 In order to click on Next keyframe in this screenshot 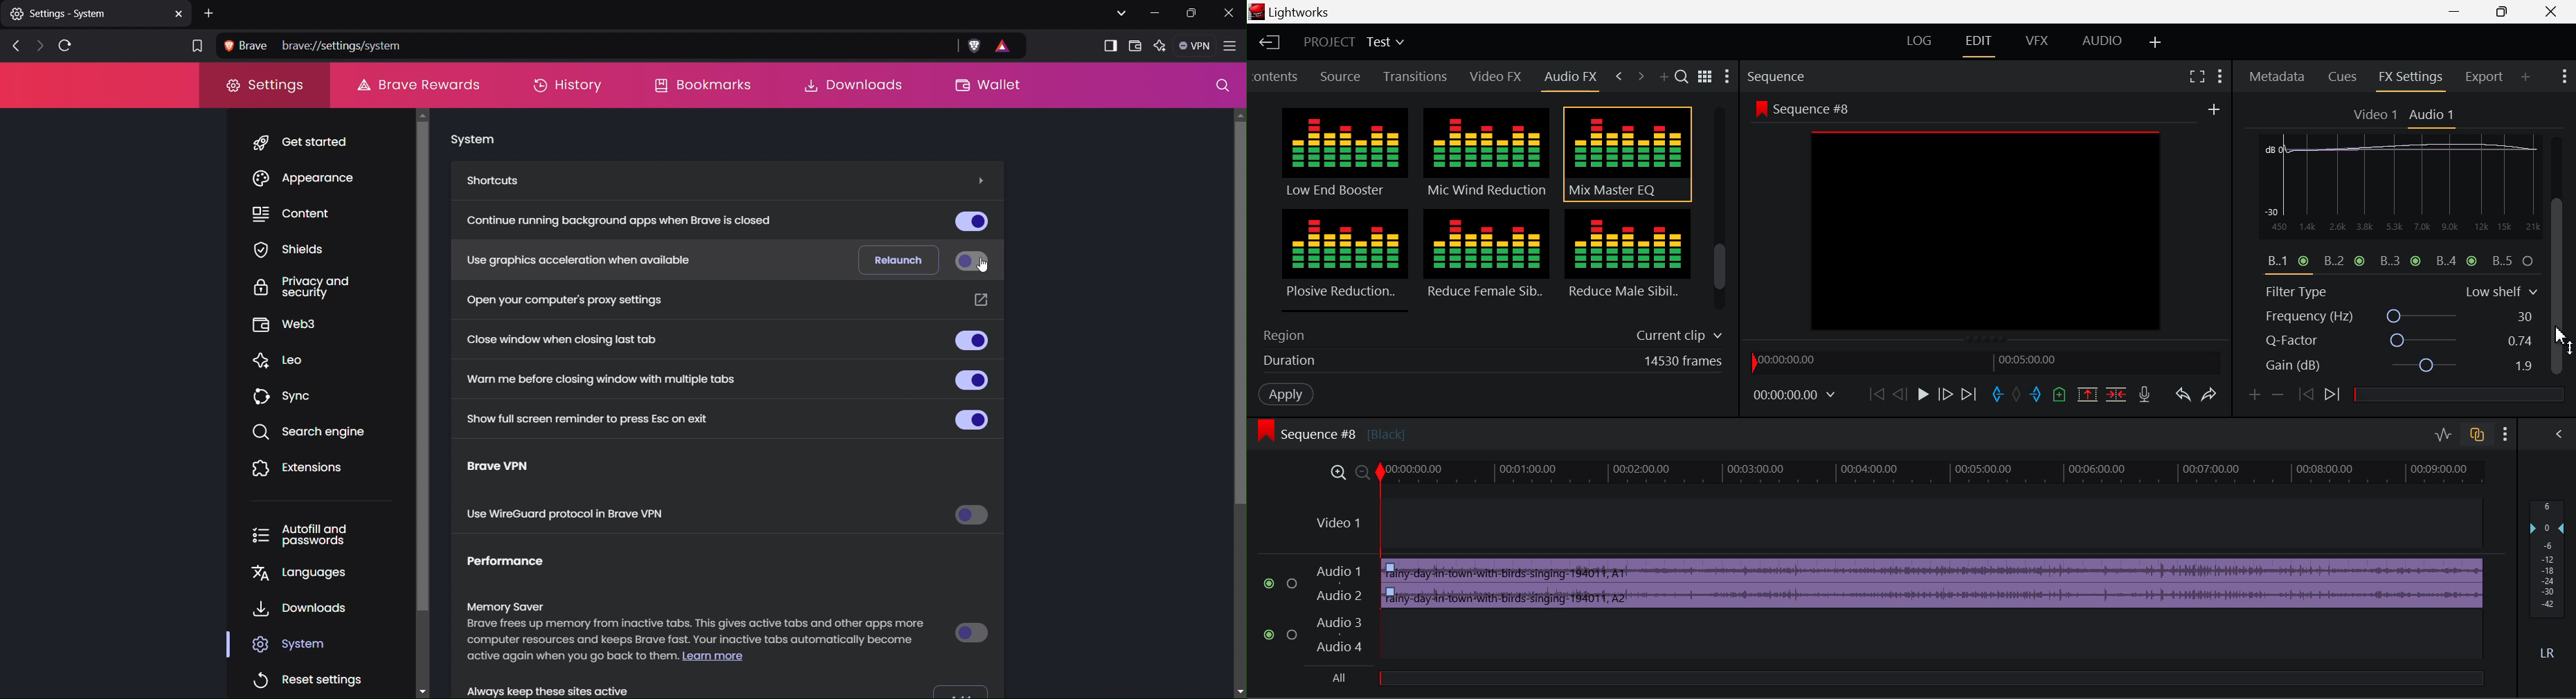, I will do `click(2335, 395)`.